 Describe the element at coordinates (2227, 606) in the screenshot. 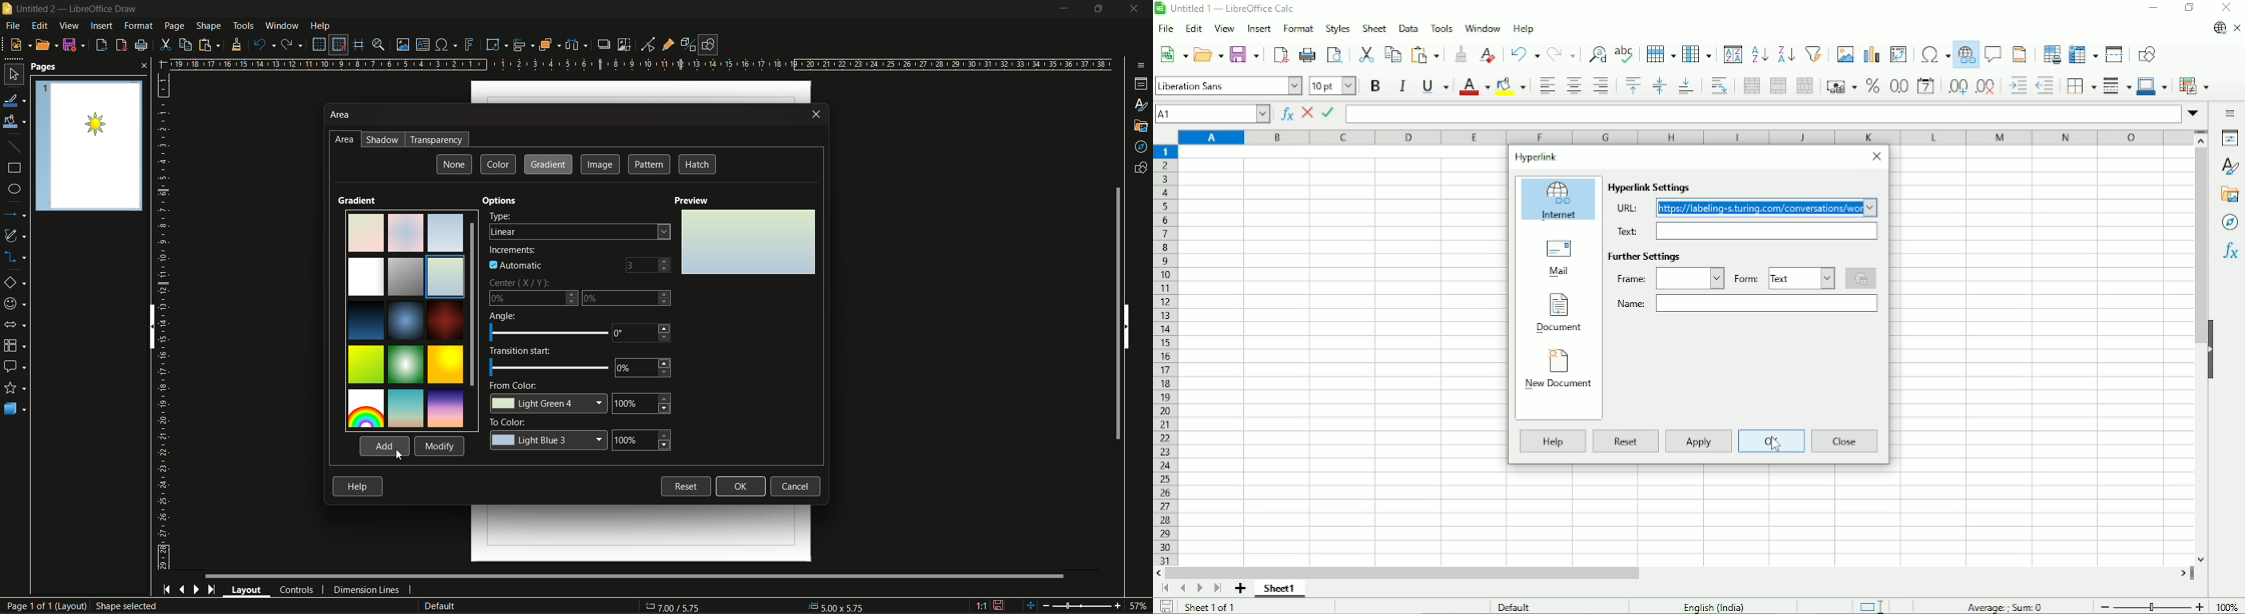

I see `Zoom factor` at that location.